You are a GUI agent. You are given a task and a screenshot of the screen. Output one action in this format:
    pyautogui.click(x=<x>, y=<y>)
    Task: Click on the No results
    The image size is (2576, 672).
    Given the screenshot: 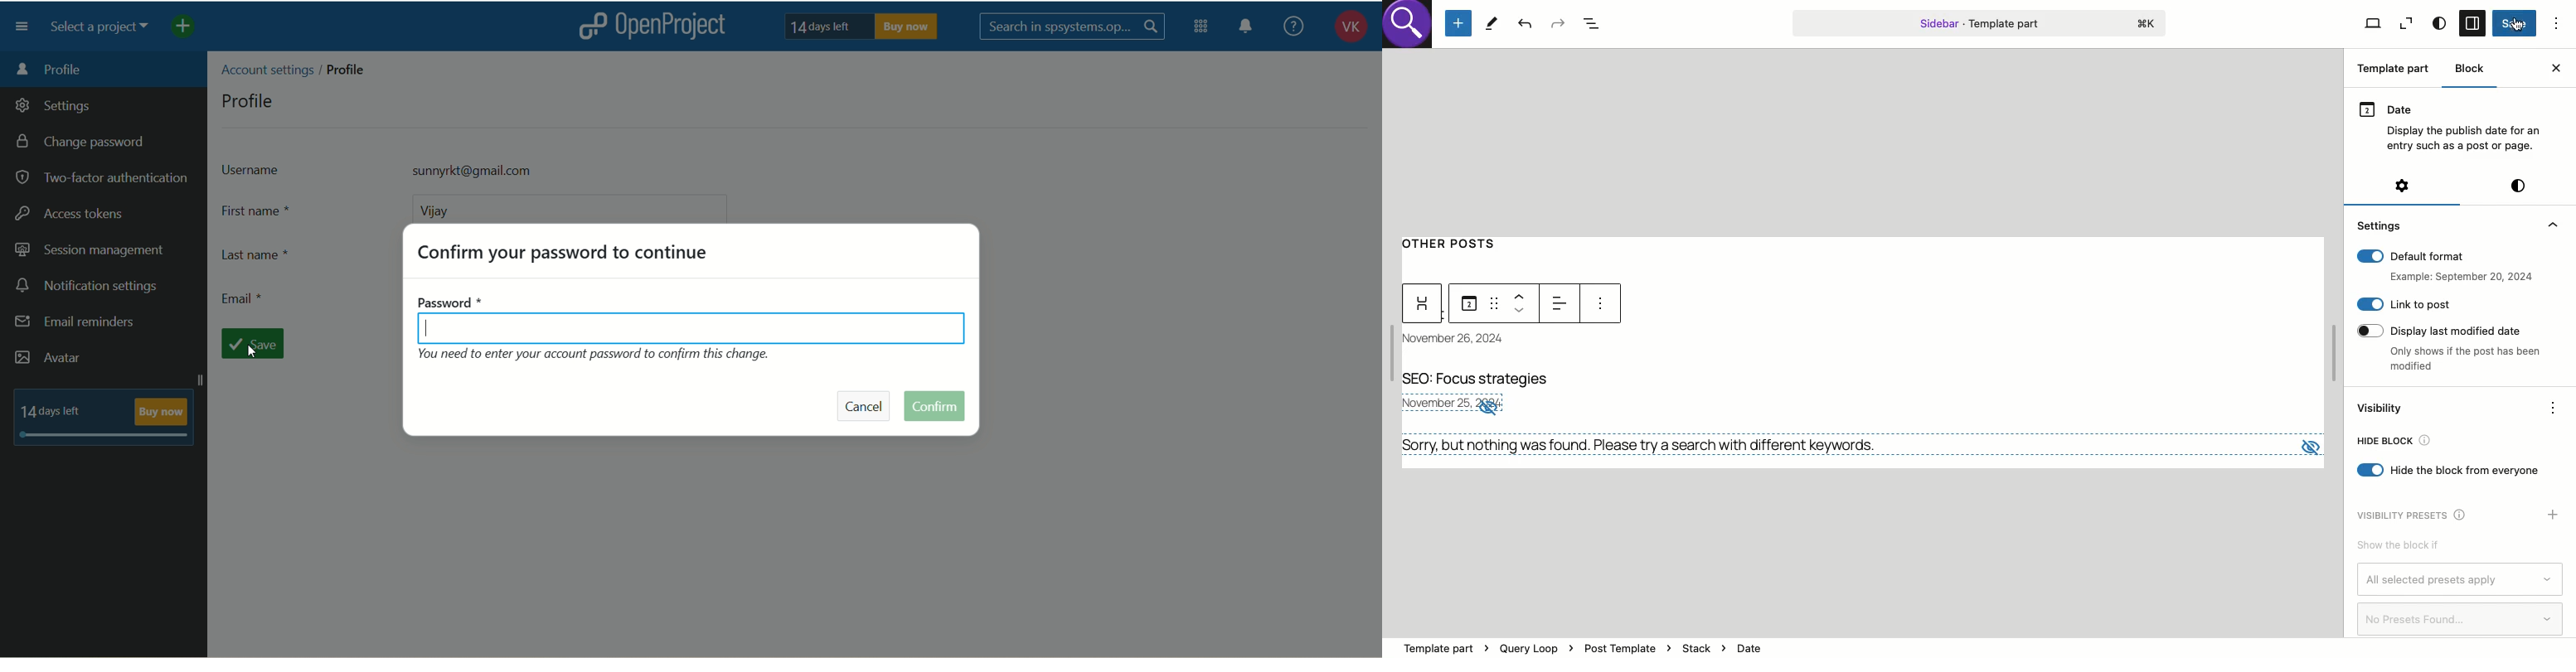 What is the action you would take?
    pyautogui.click(x=1646, y=445)
    